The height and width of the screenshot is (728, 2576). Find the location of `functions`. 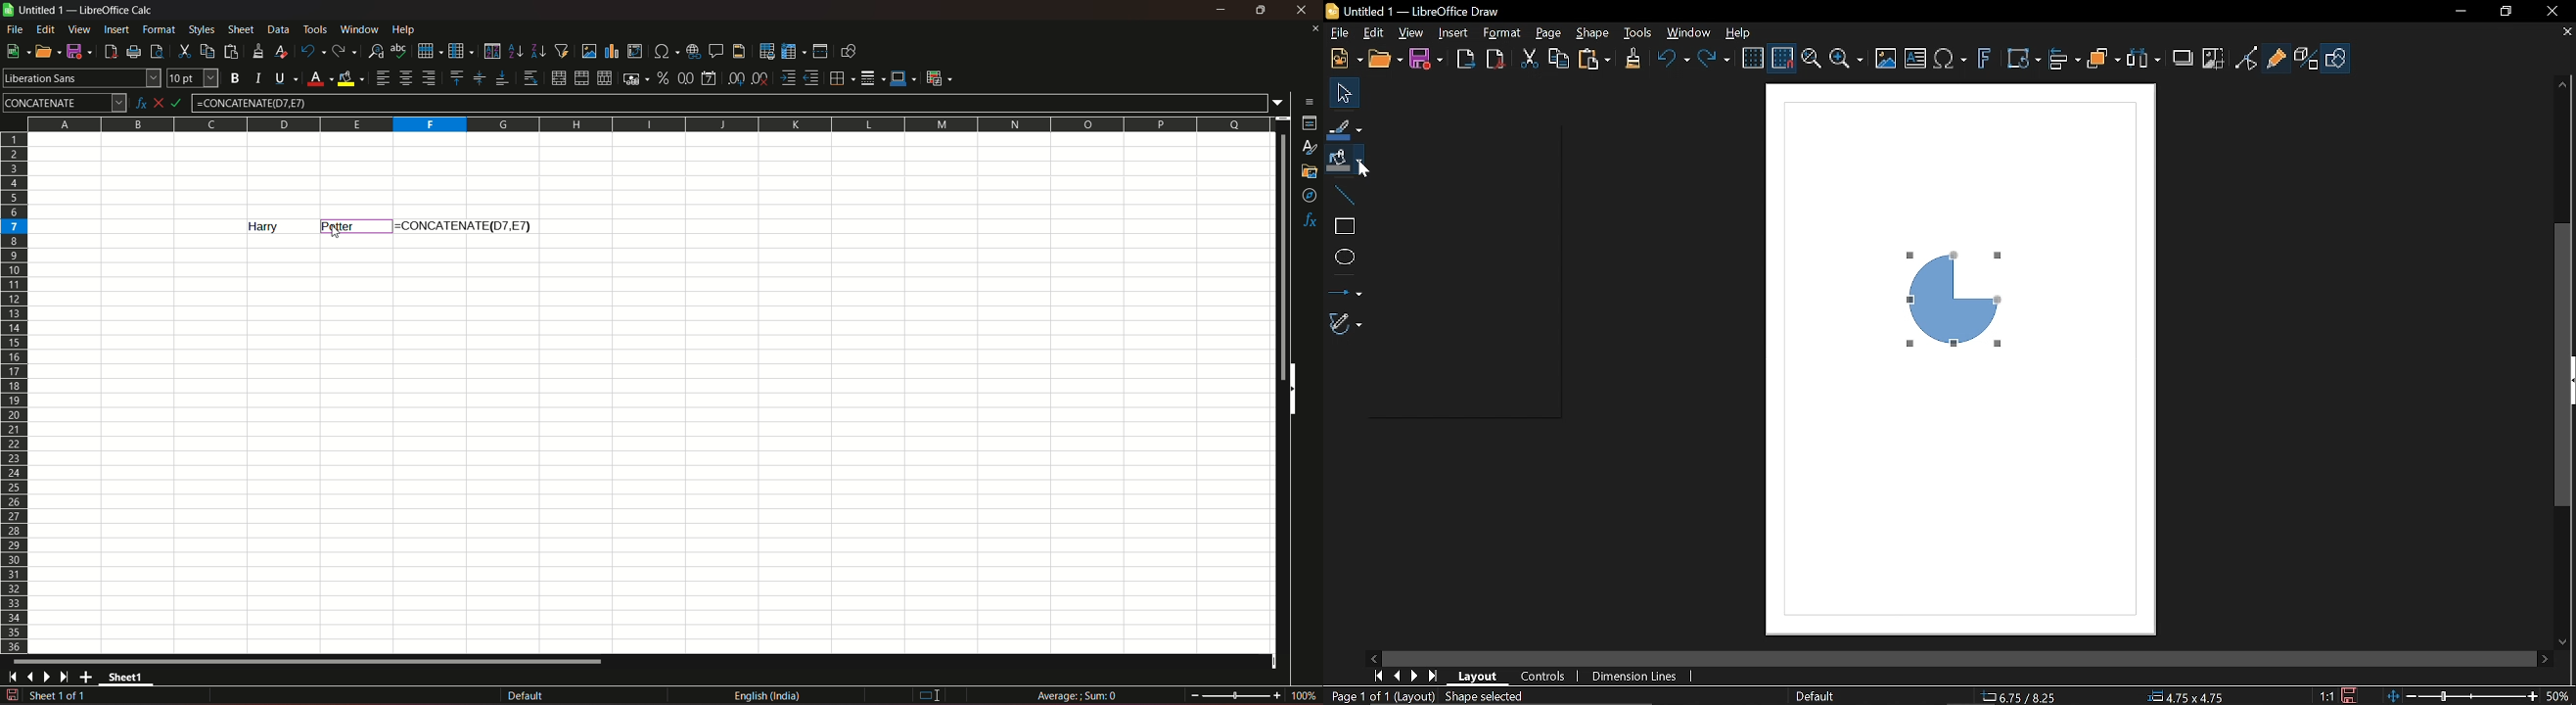

functions is located at coordinates (1310, 221).